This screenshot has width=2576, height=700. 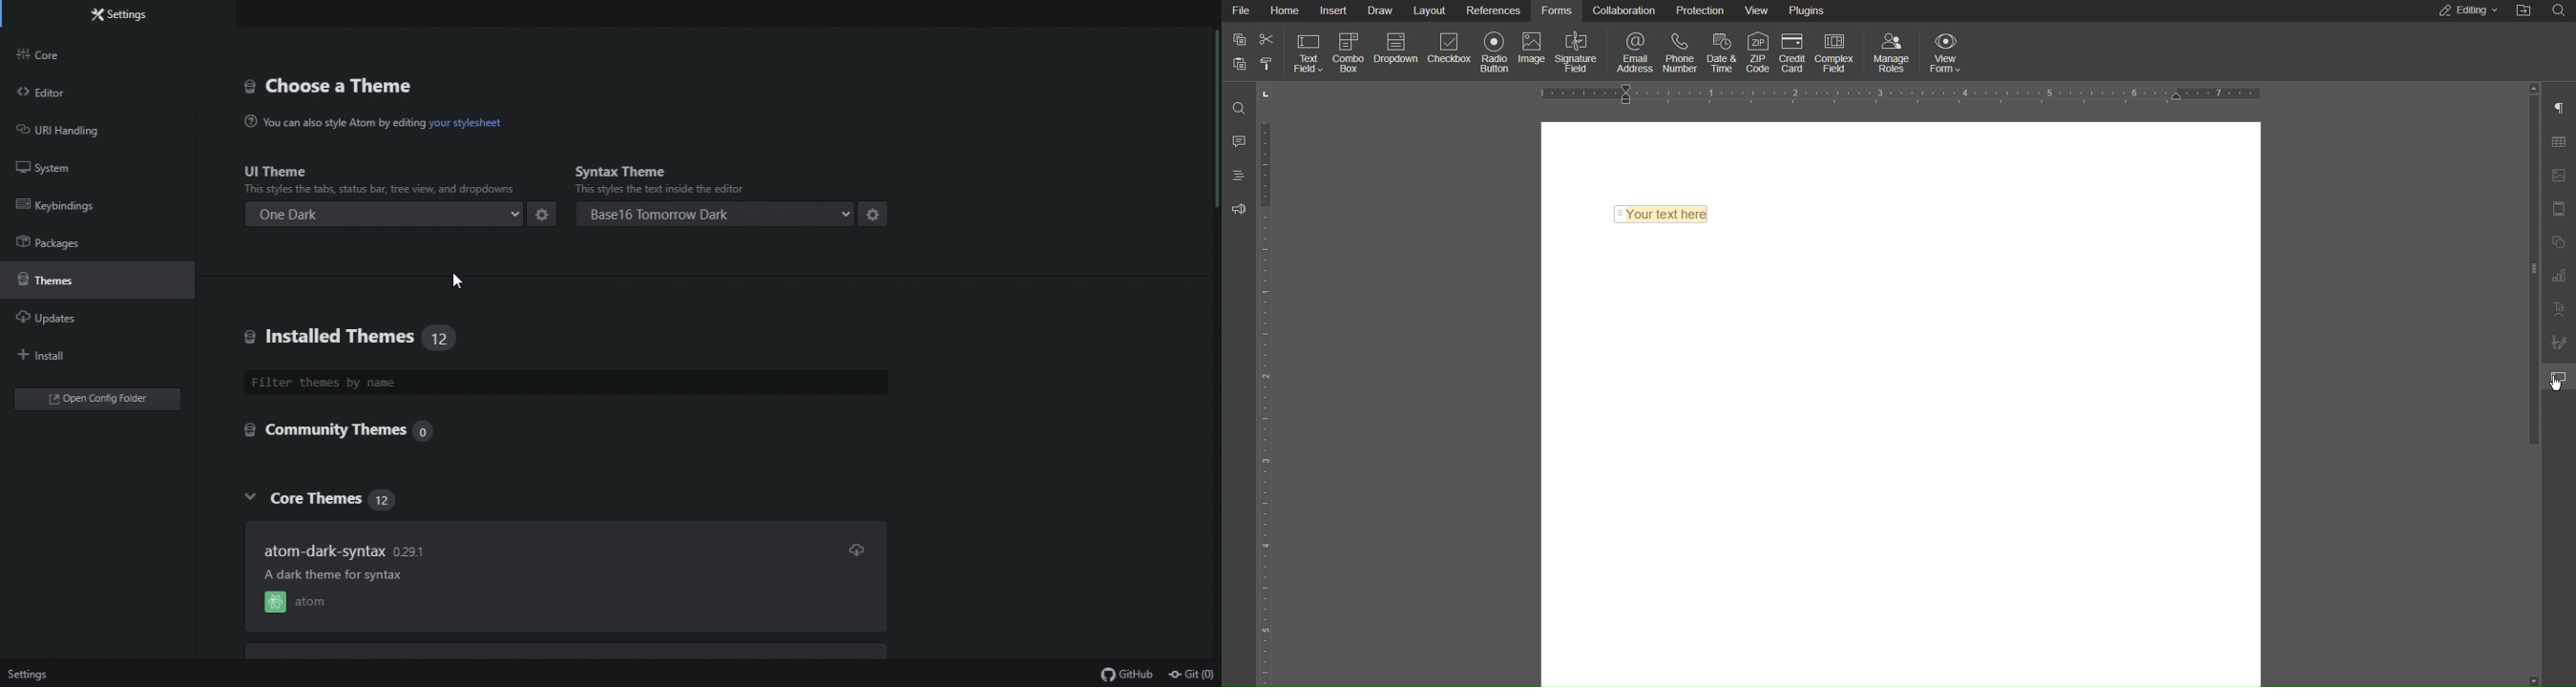 What do you see at coordinates (383, 176) in the screenshot?
I see `UI theme- this styles the tabs status bar , tree view and dropdown` at bounding box center [383, 176].